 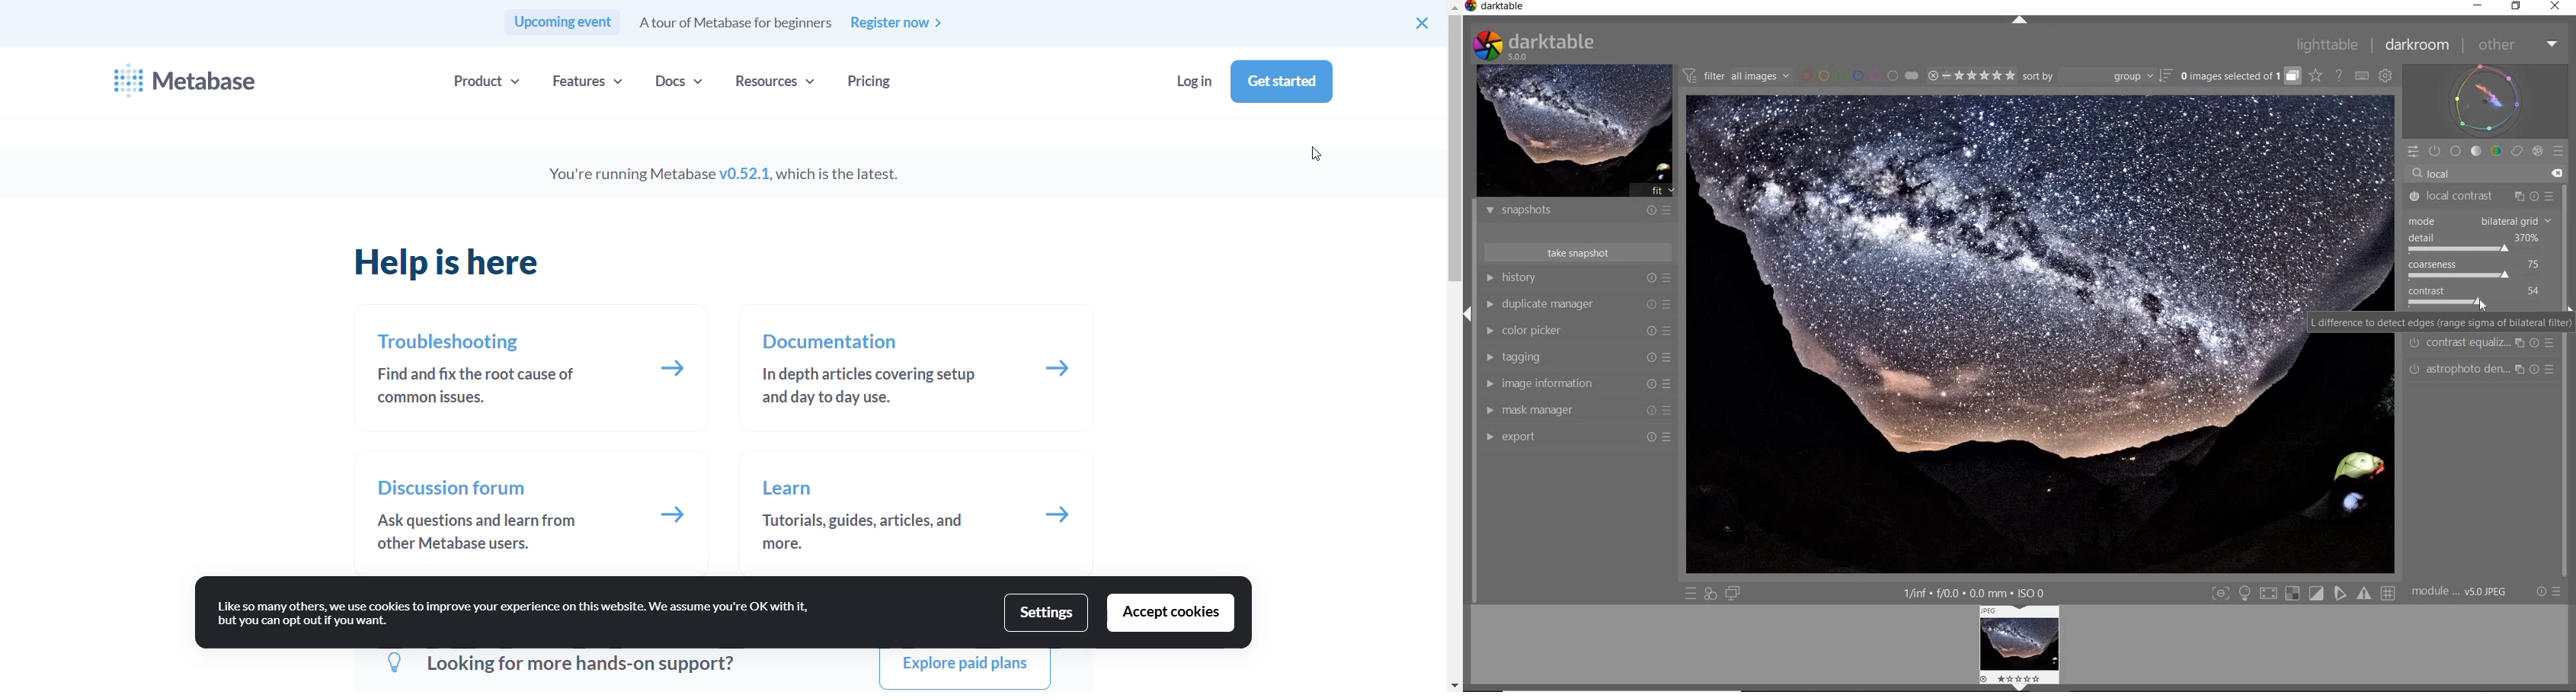 I want to click on BASE, so click(x=2456, y=150).